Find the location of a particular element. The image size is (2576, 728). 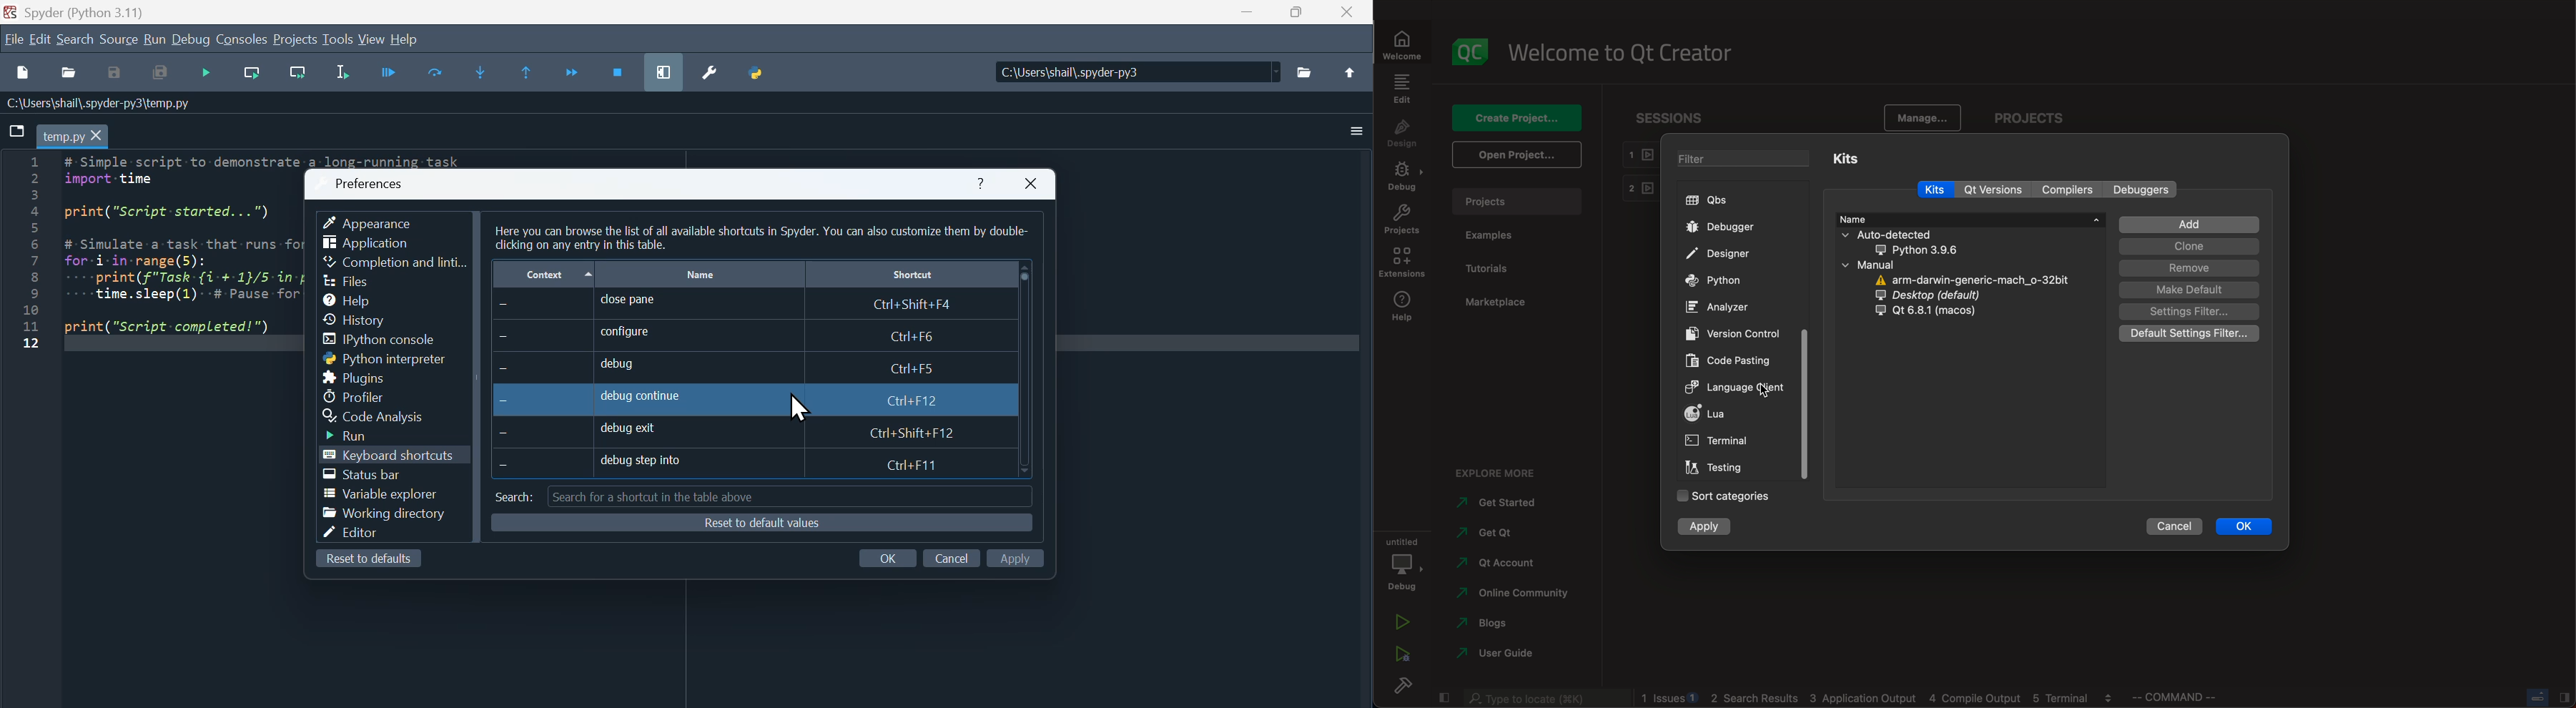

debug exit is located at coordinates (744, 431).